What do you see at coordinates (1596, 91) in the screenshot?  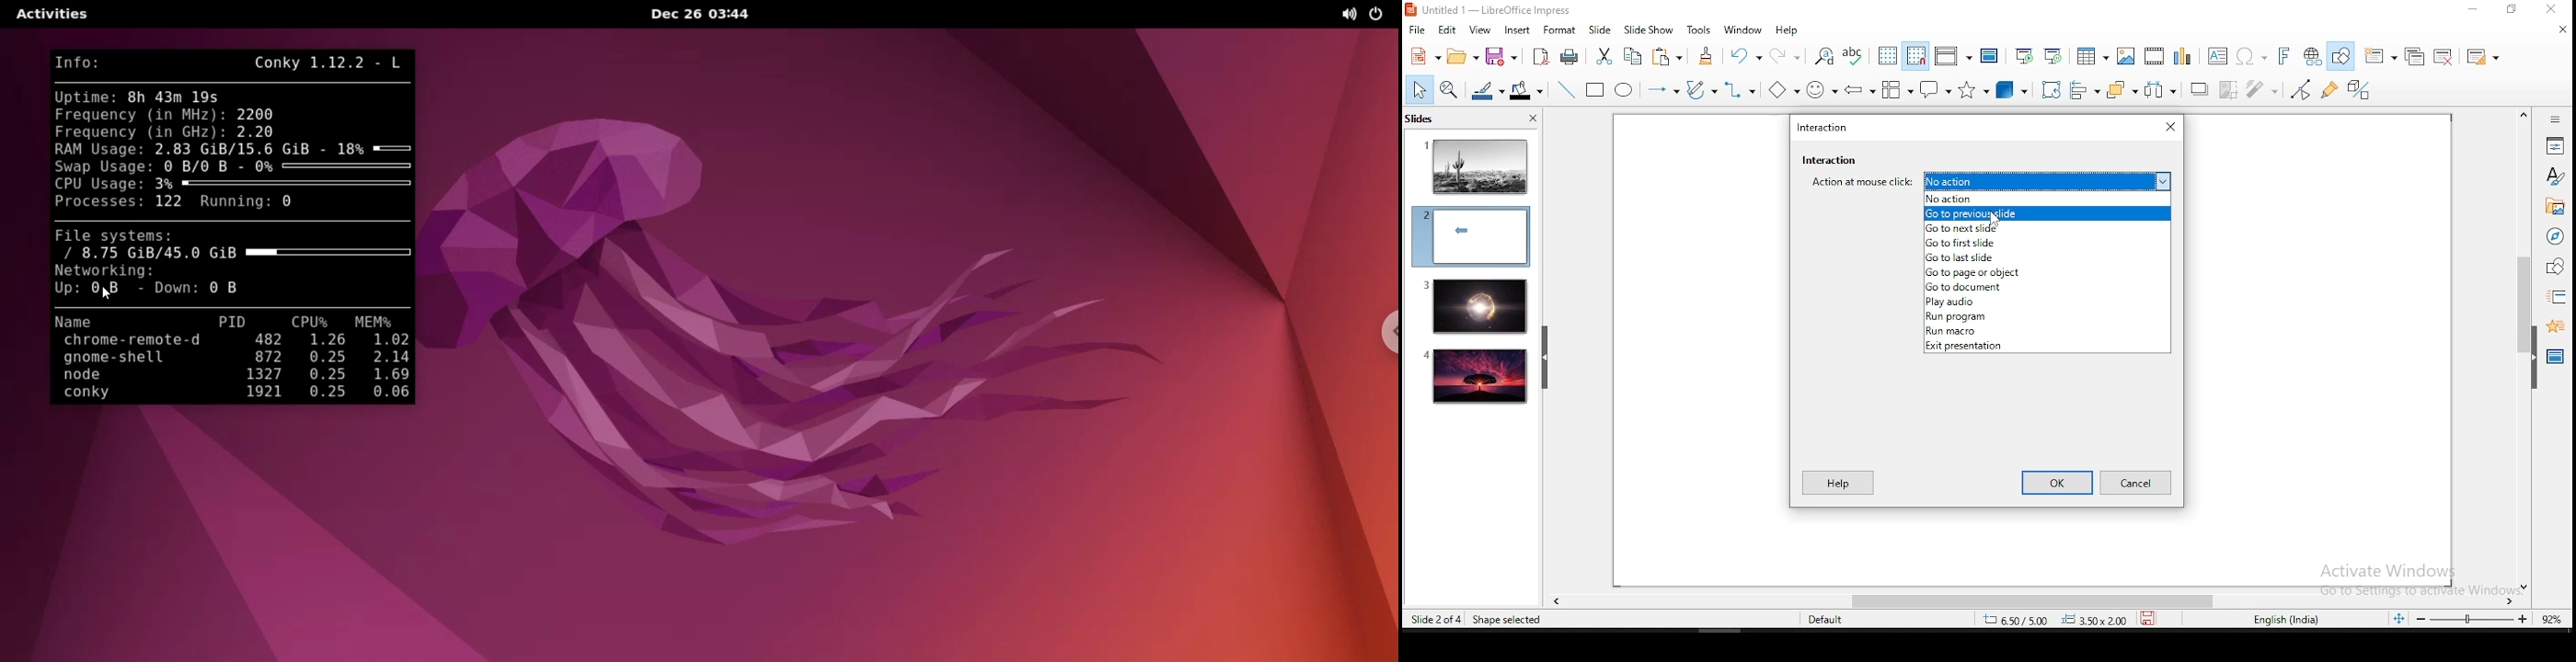 I see `rectangle` at bounding box center [1596, 91].